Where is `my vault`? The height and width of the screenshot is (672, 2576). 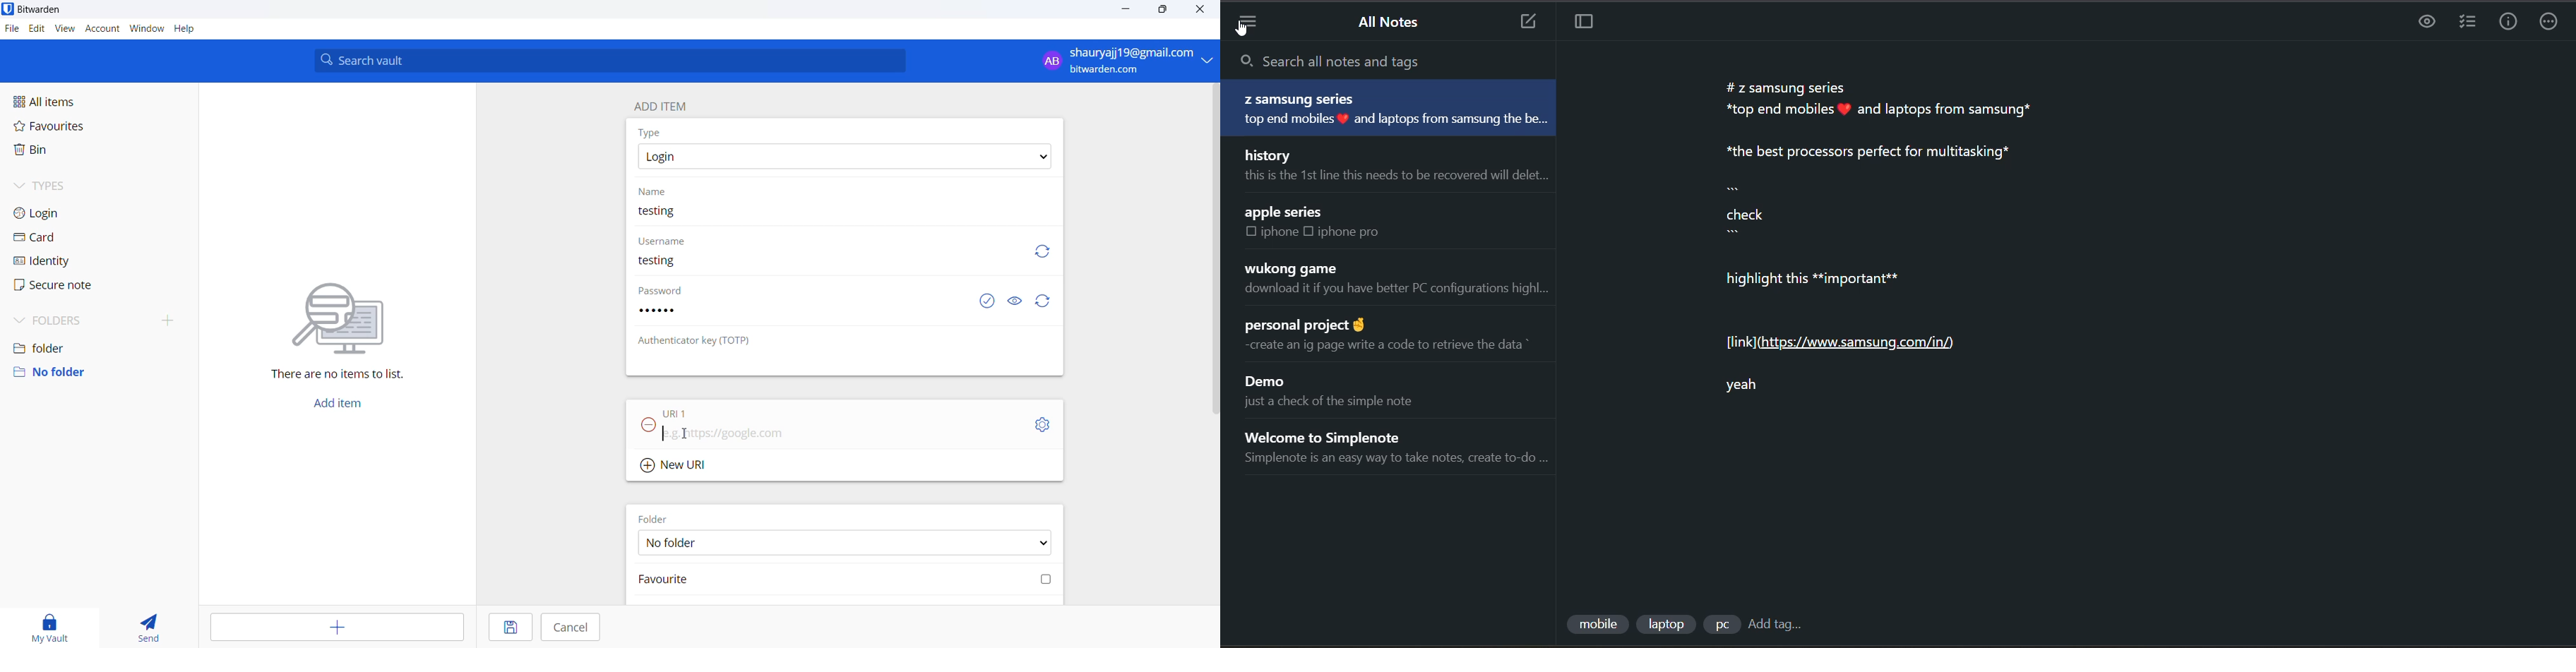
my vault is located at coordinates (50, 624).